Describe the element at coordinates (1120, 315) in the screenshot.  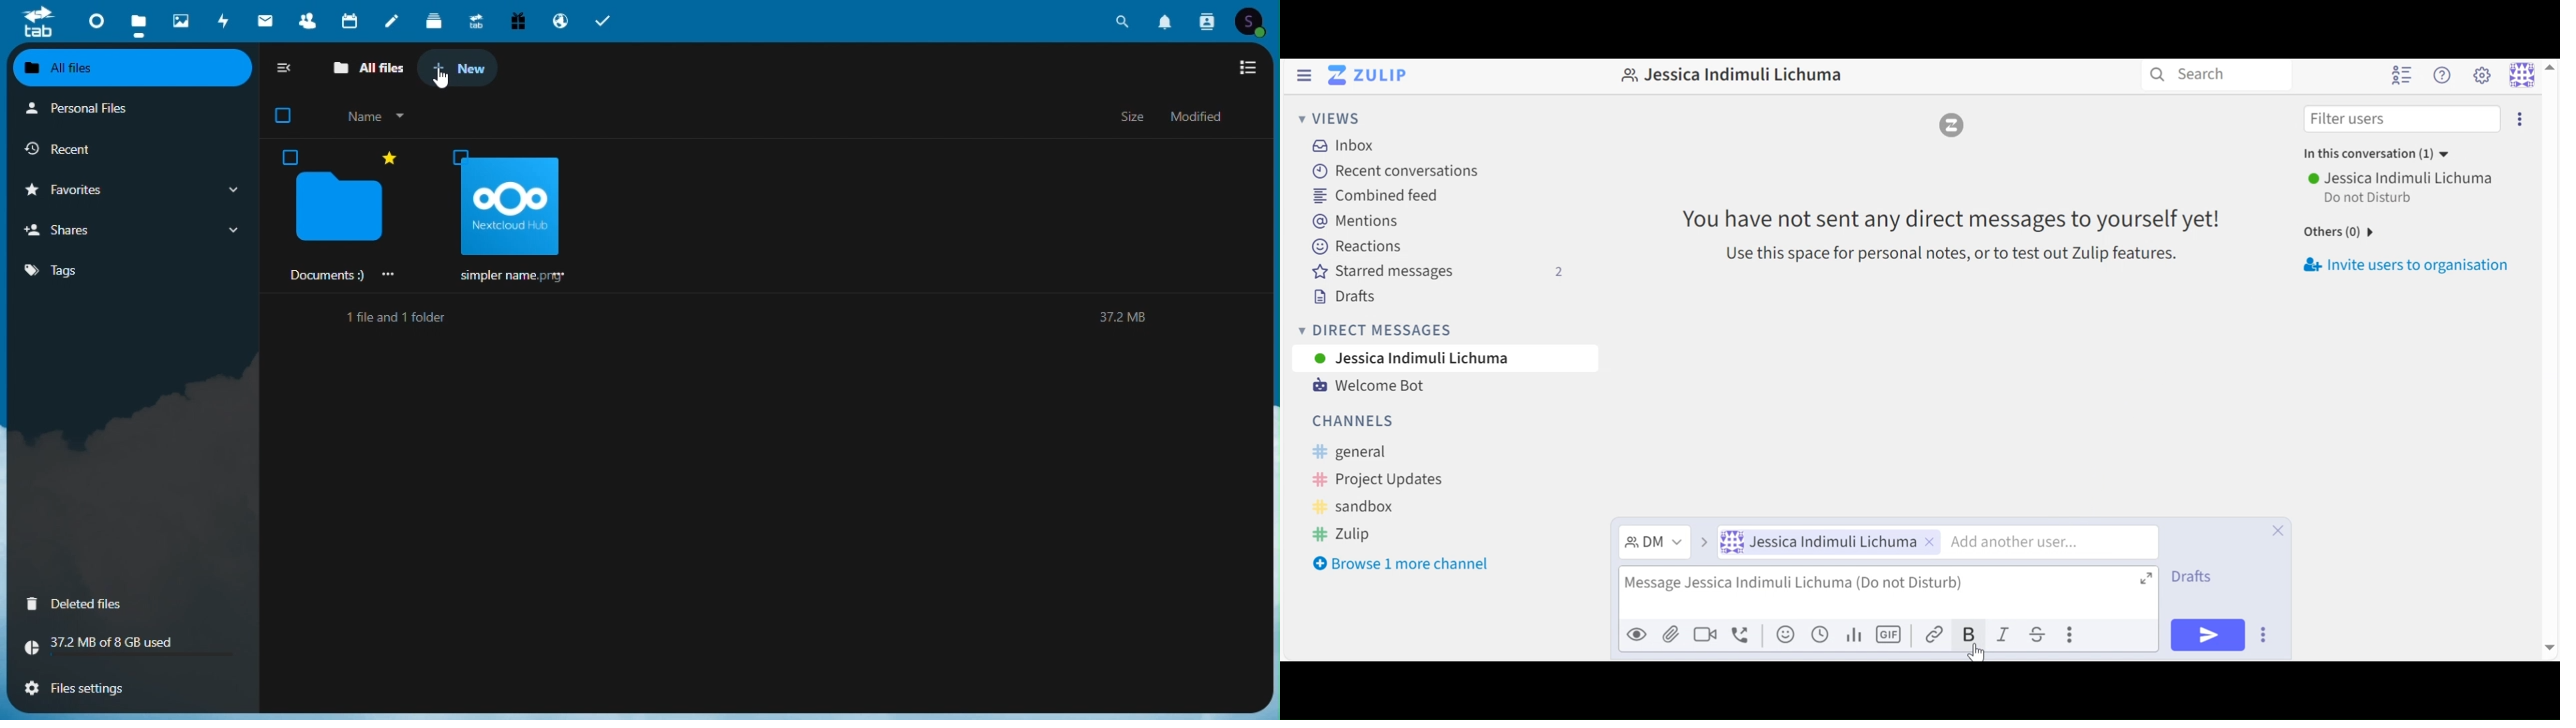
I see `372MB` at that location.